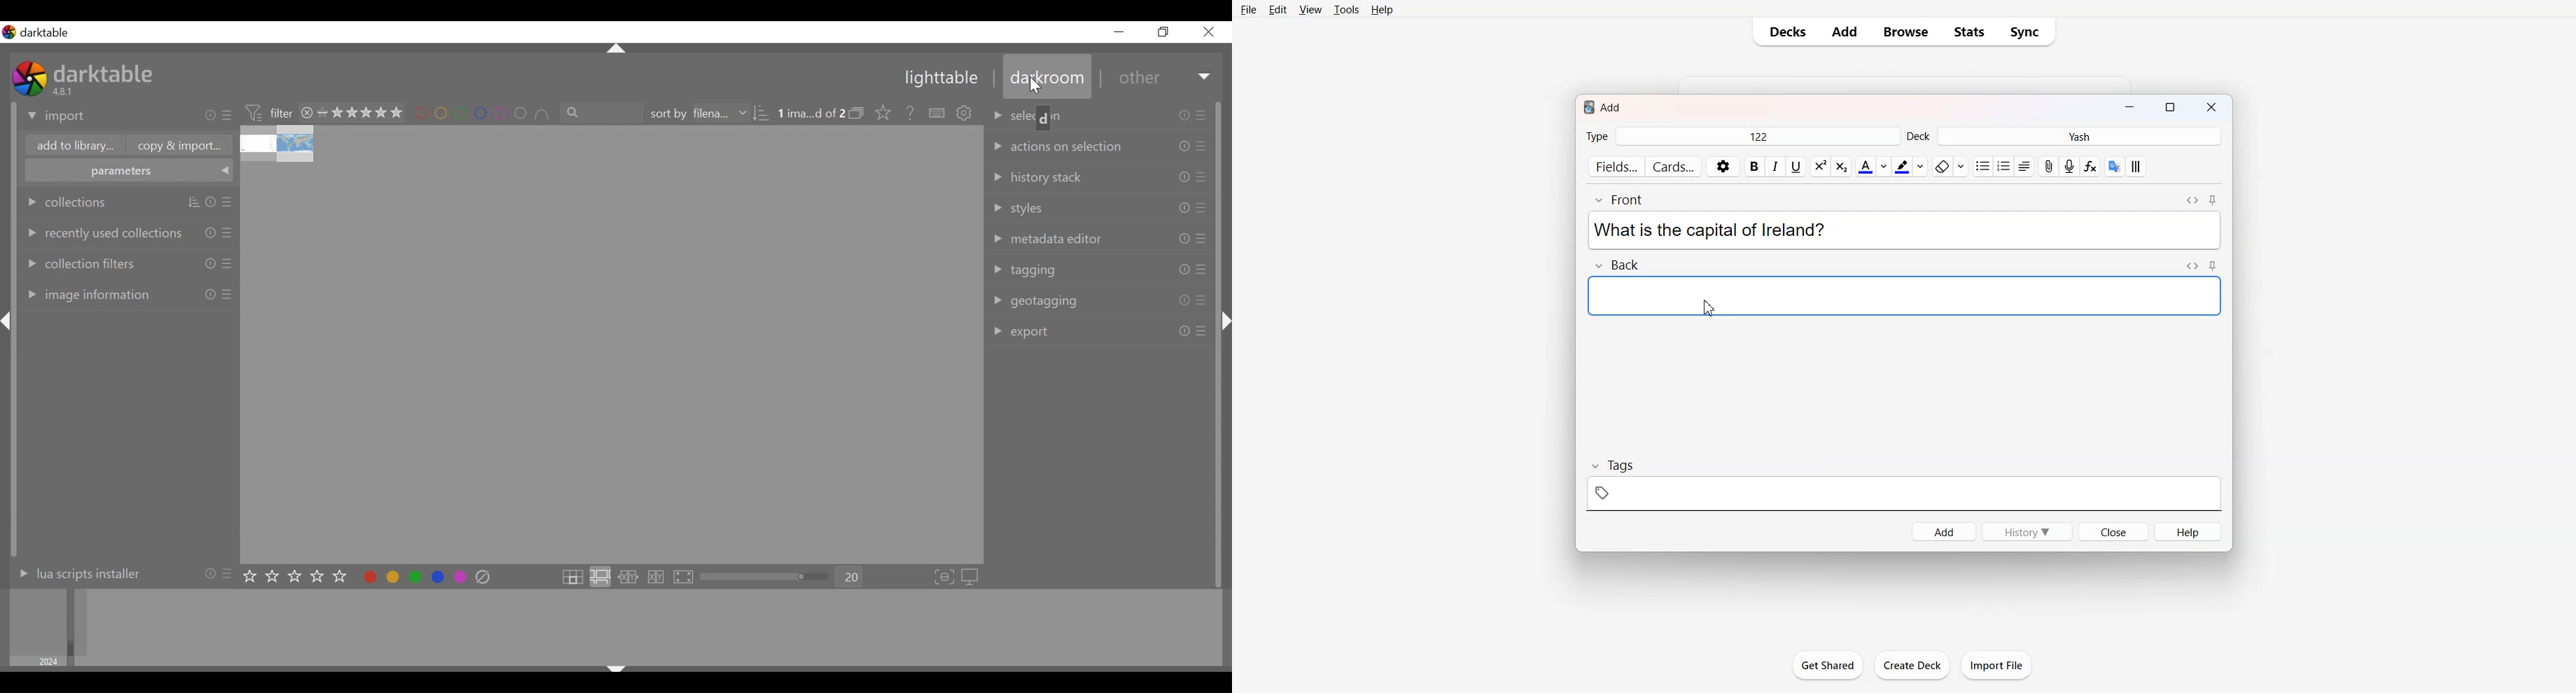  What do you see at coordinates (1711, 308) in the screenshot?
I see `Cursor` at bounding box center [1711, 308].